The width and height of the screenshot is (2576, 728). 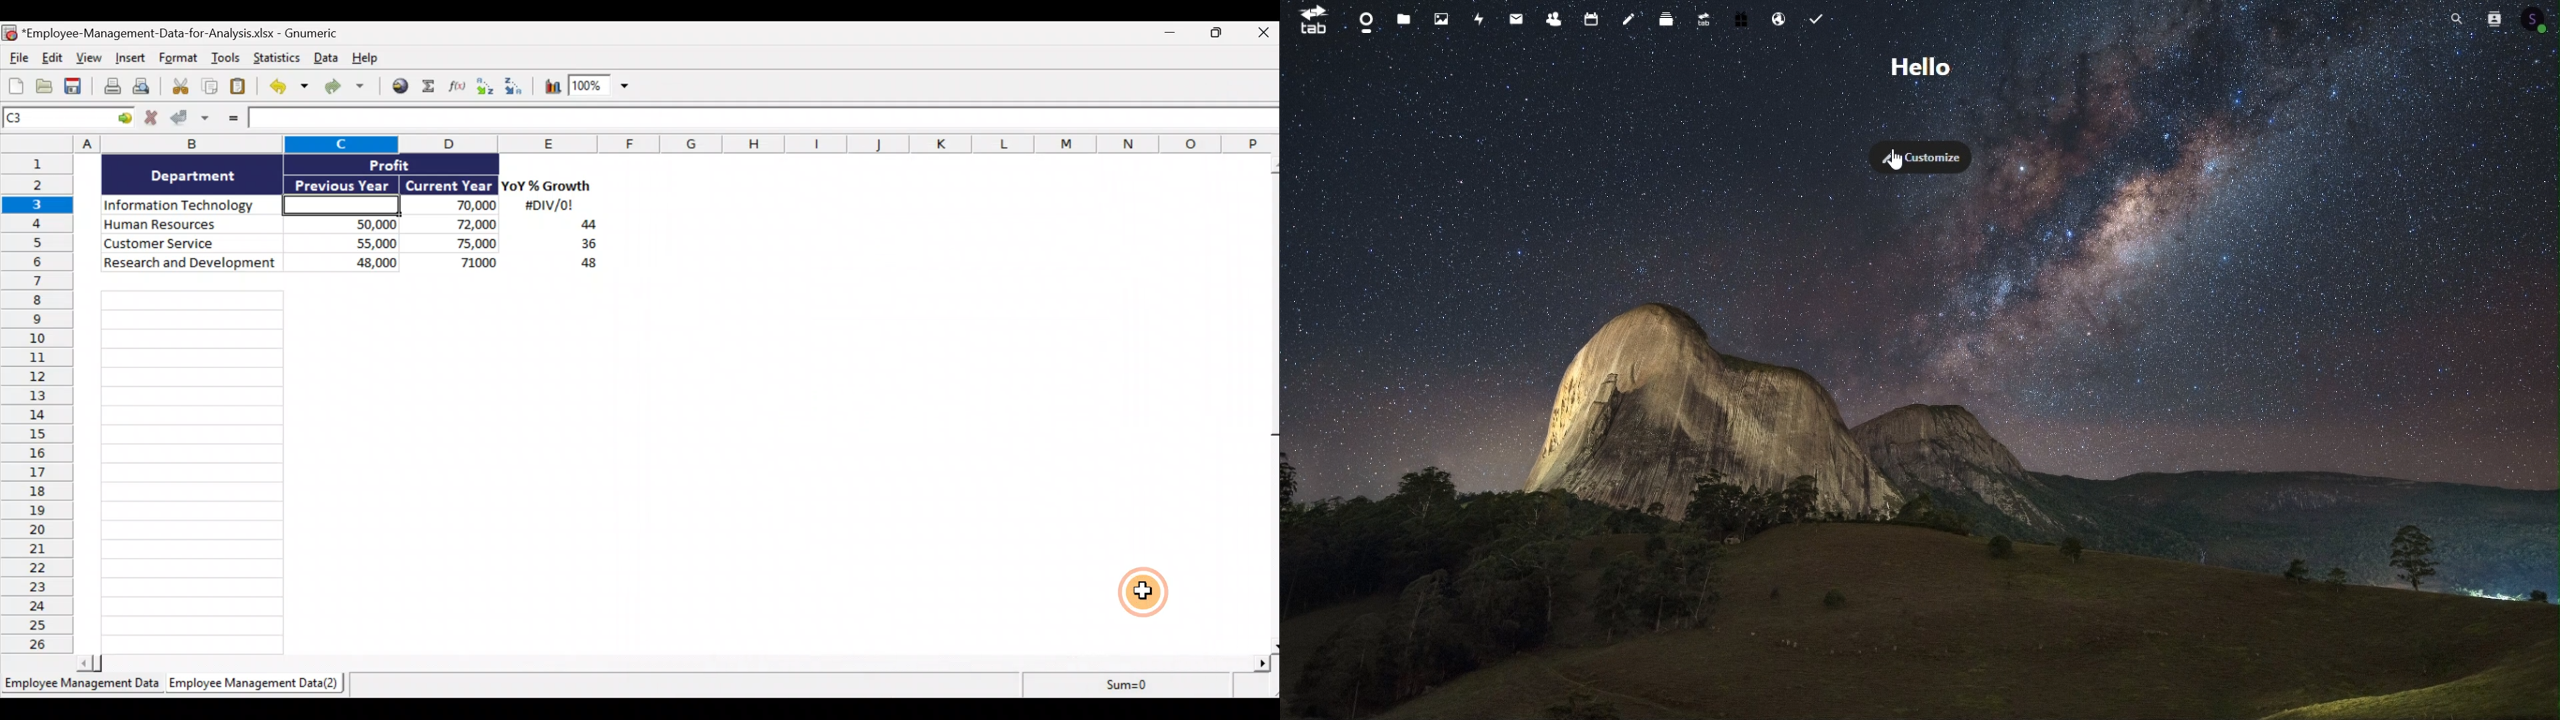 What do you see at coordinates (1403, 21) in the screenshot?
I see `Files` at bounding box center [1403, 21].